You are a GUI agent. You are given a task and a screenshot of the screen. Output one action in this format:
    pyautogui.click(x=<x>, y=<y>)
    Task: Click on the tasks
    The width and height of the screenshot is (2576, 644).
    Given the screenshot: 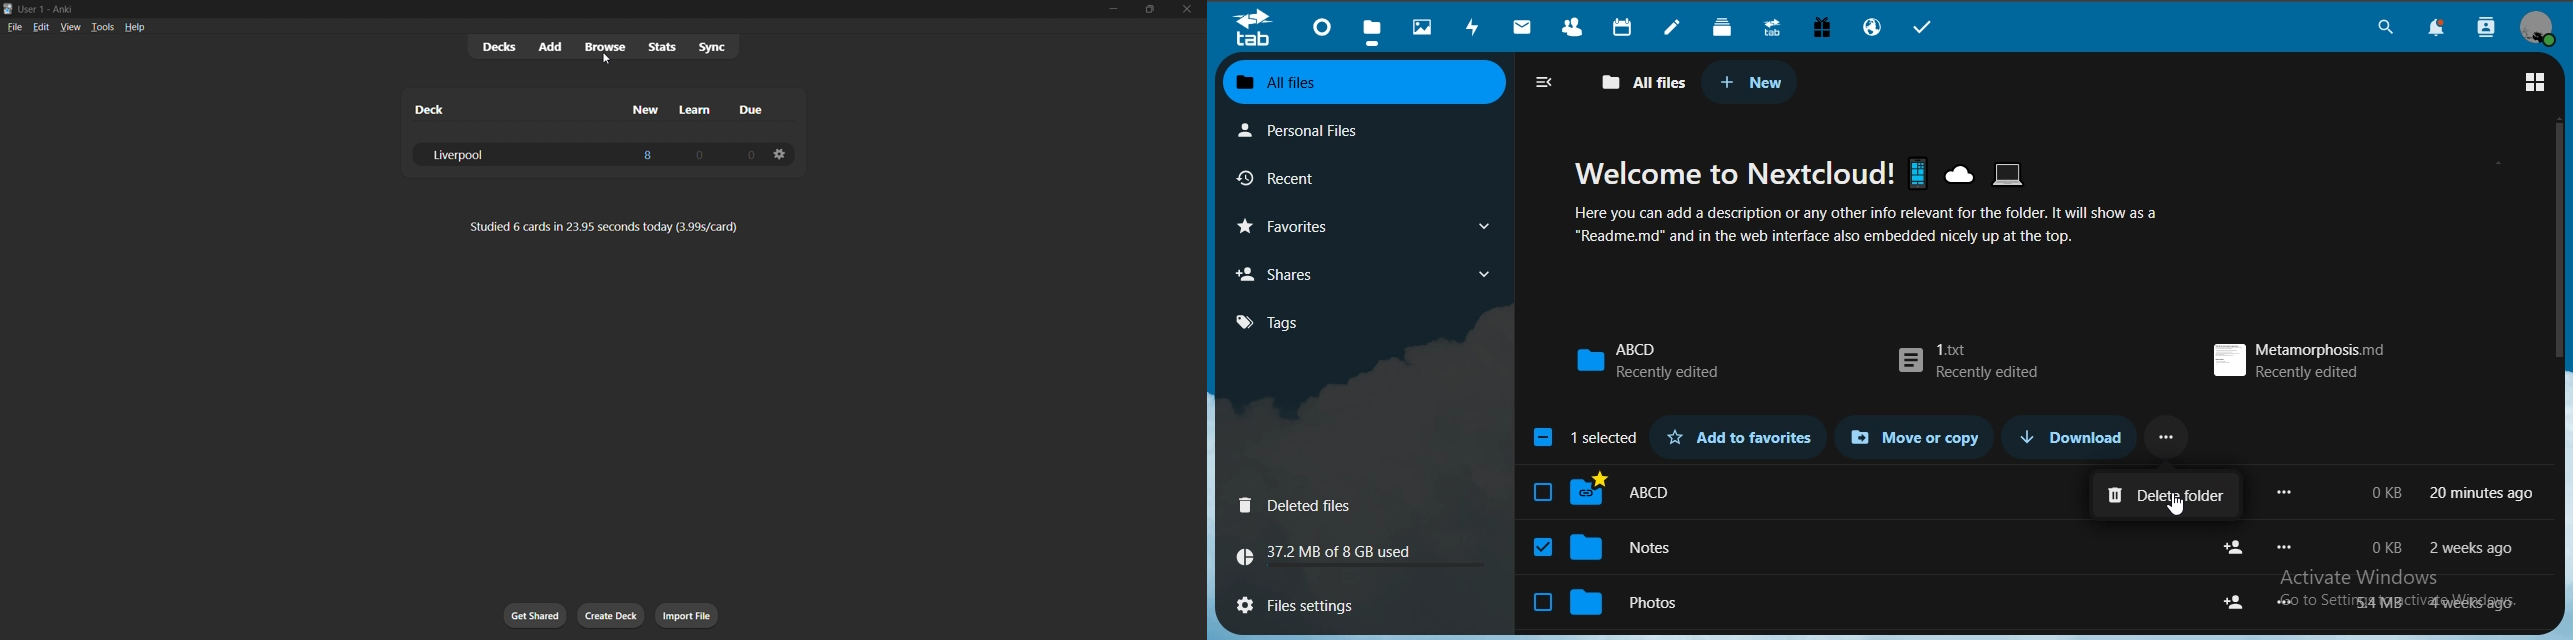 What is the action you would take?
    pyautogui.click(x=1926, y=27)
    